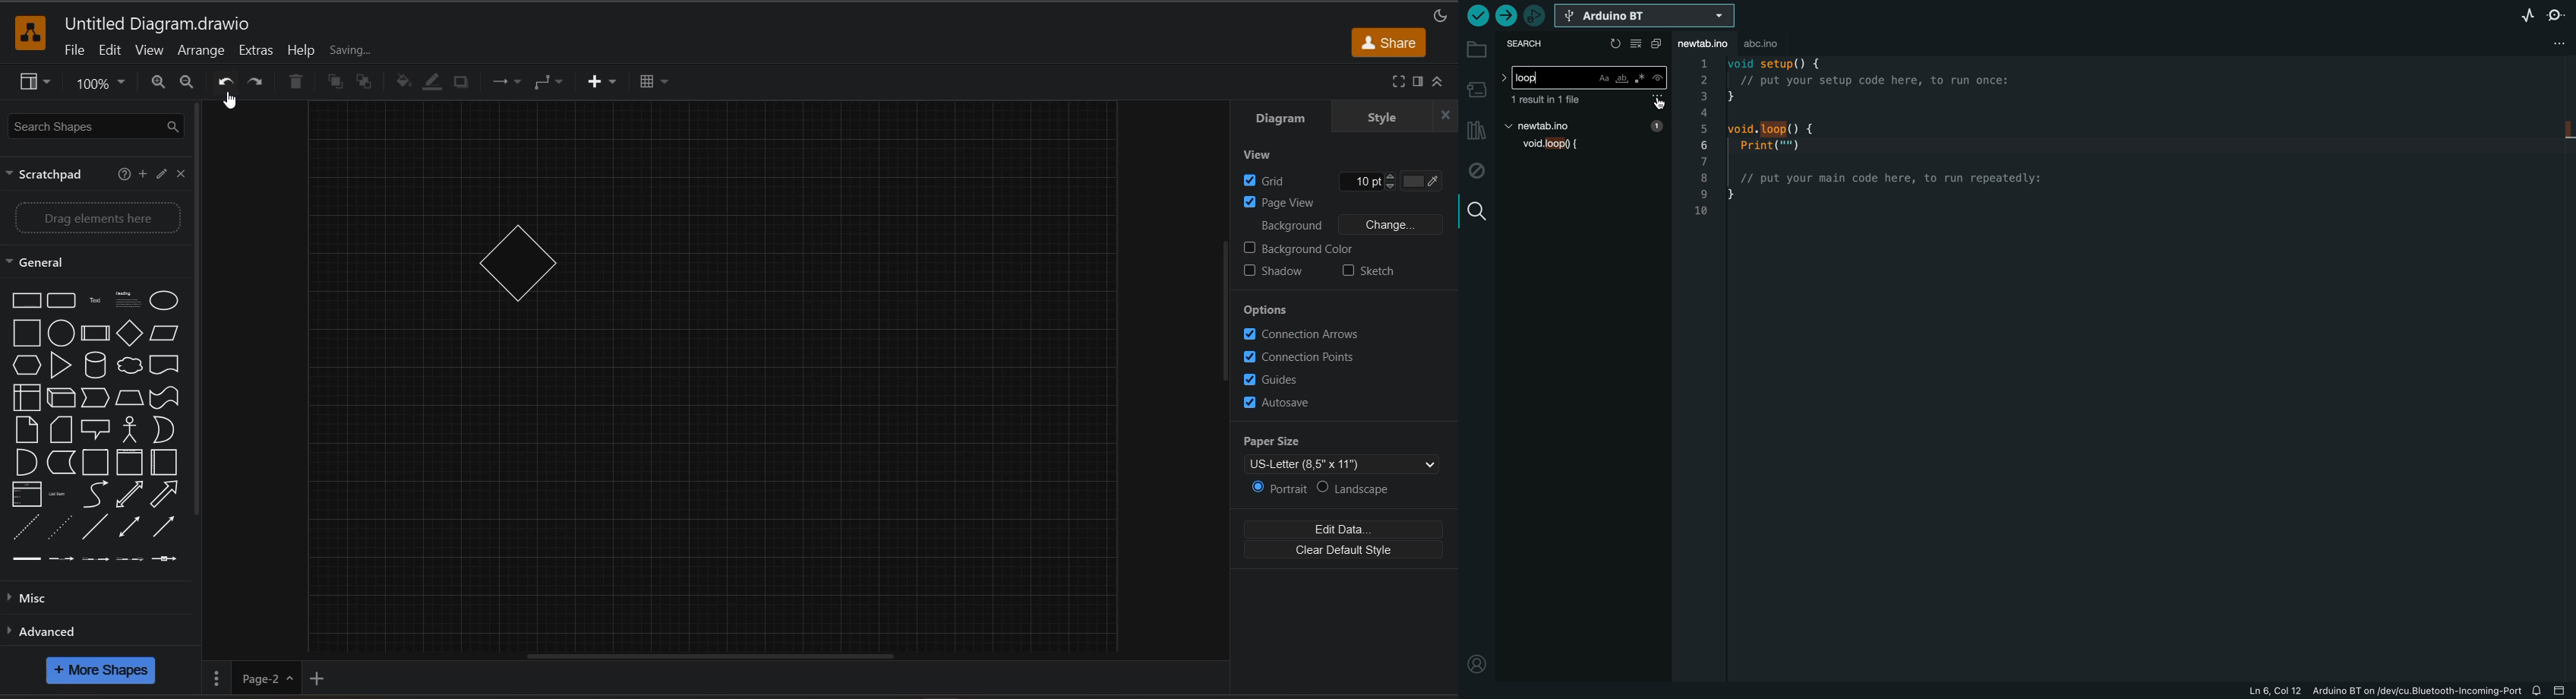  Describe the element at coordinates (741, 657) in the screenshot. I see `horizontal scroll bar` at that location.